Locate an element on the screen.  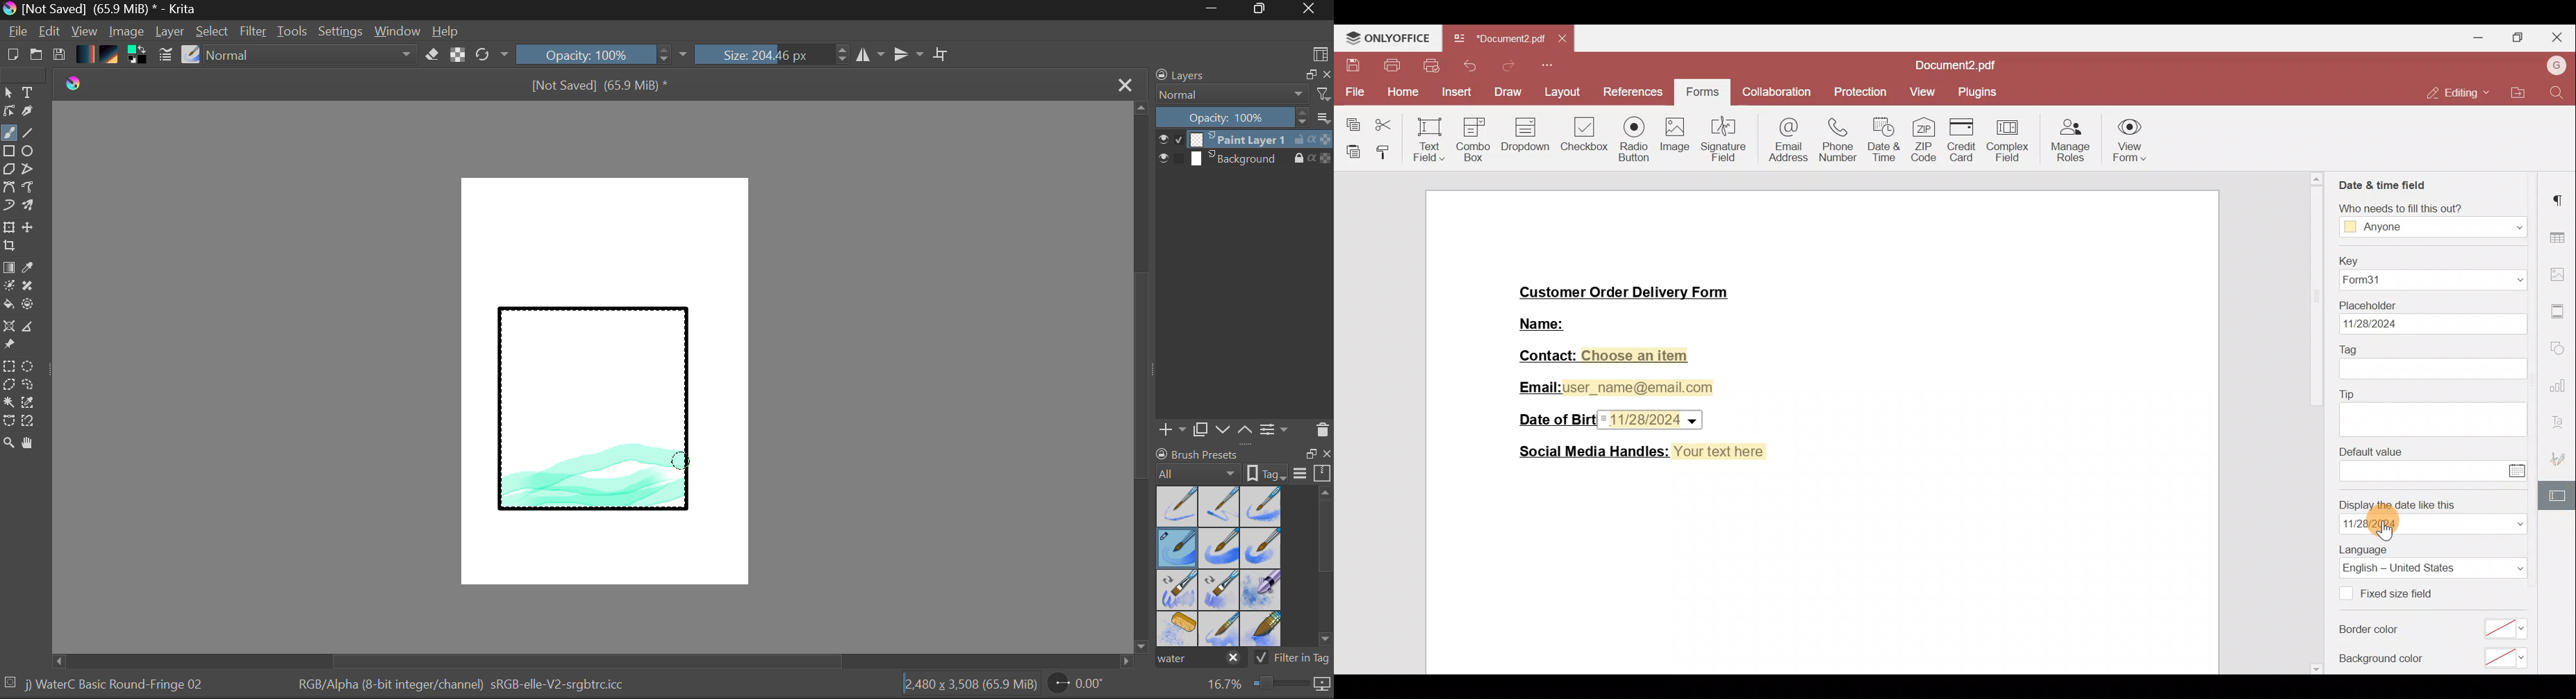
Water C - Wet Pattern is located at coordinates (1260, 507).